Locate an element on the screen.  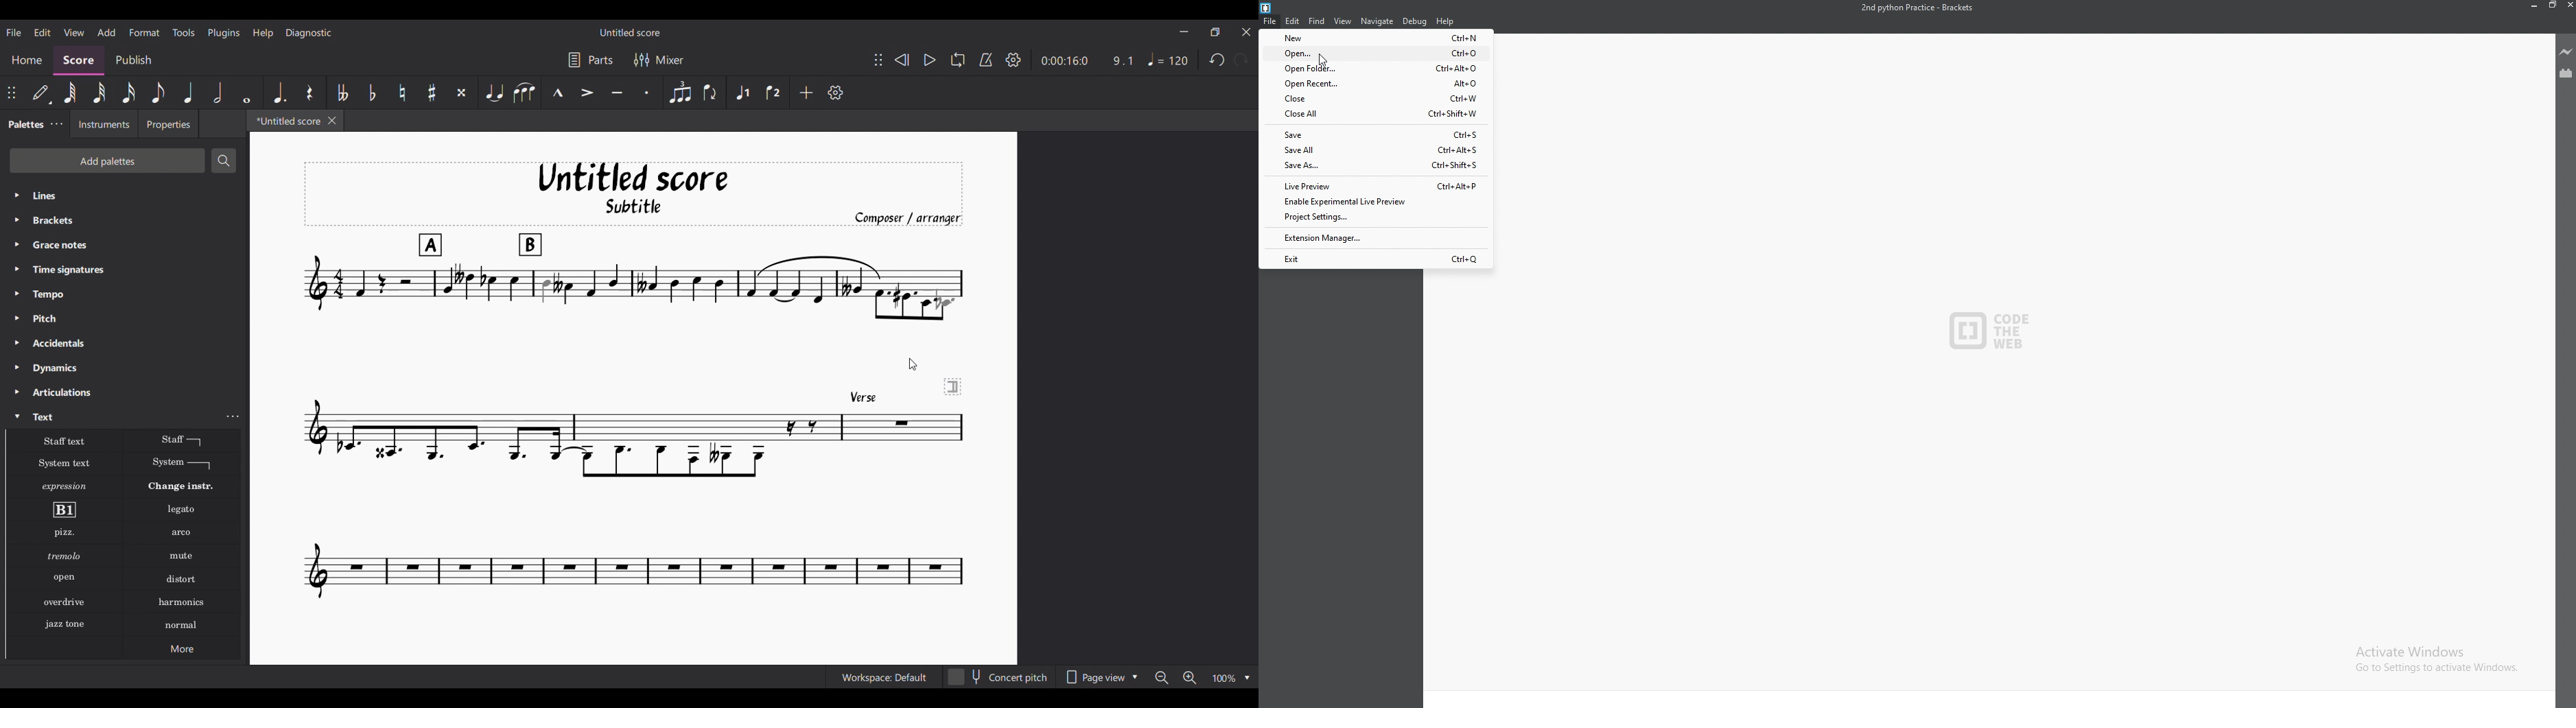
Harmonics is located at coordinates (181, 602).